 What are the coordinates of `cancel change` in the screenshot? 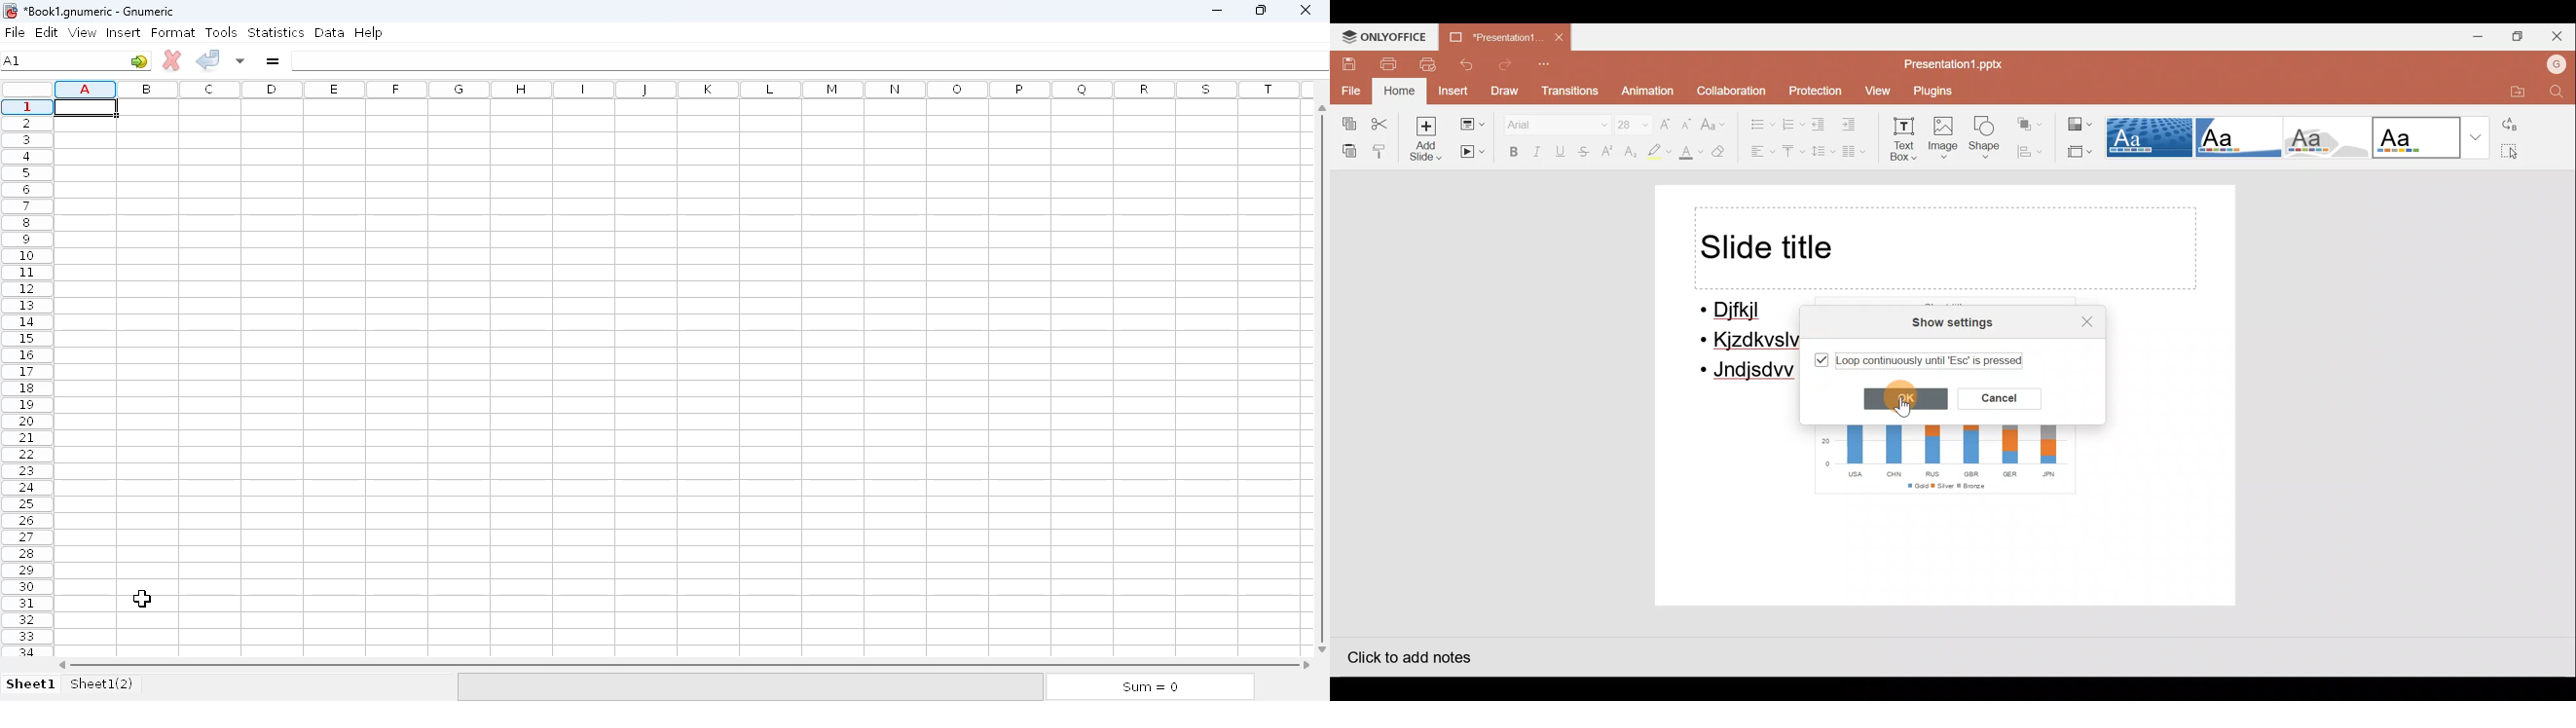 It's located at (172, 60).